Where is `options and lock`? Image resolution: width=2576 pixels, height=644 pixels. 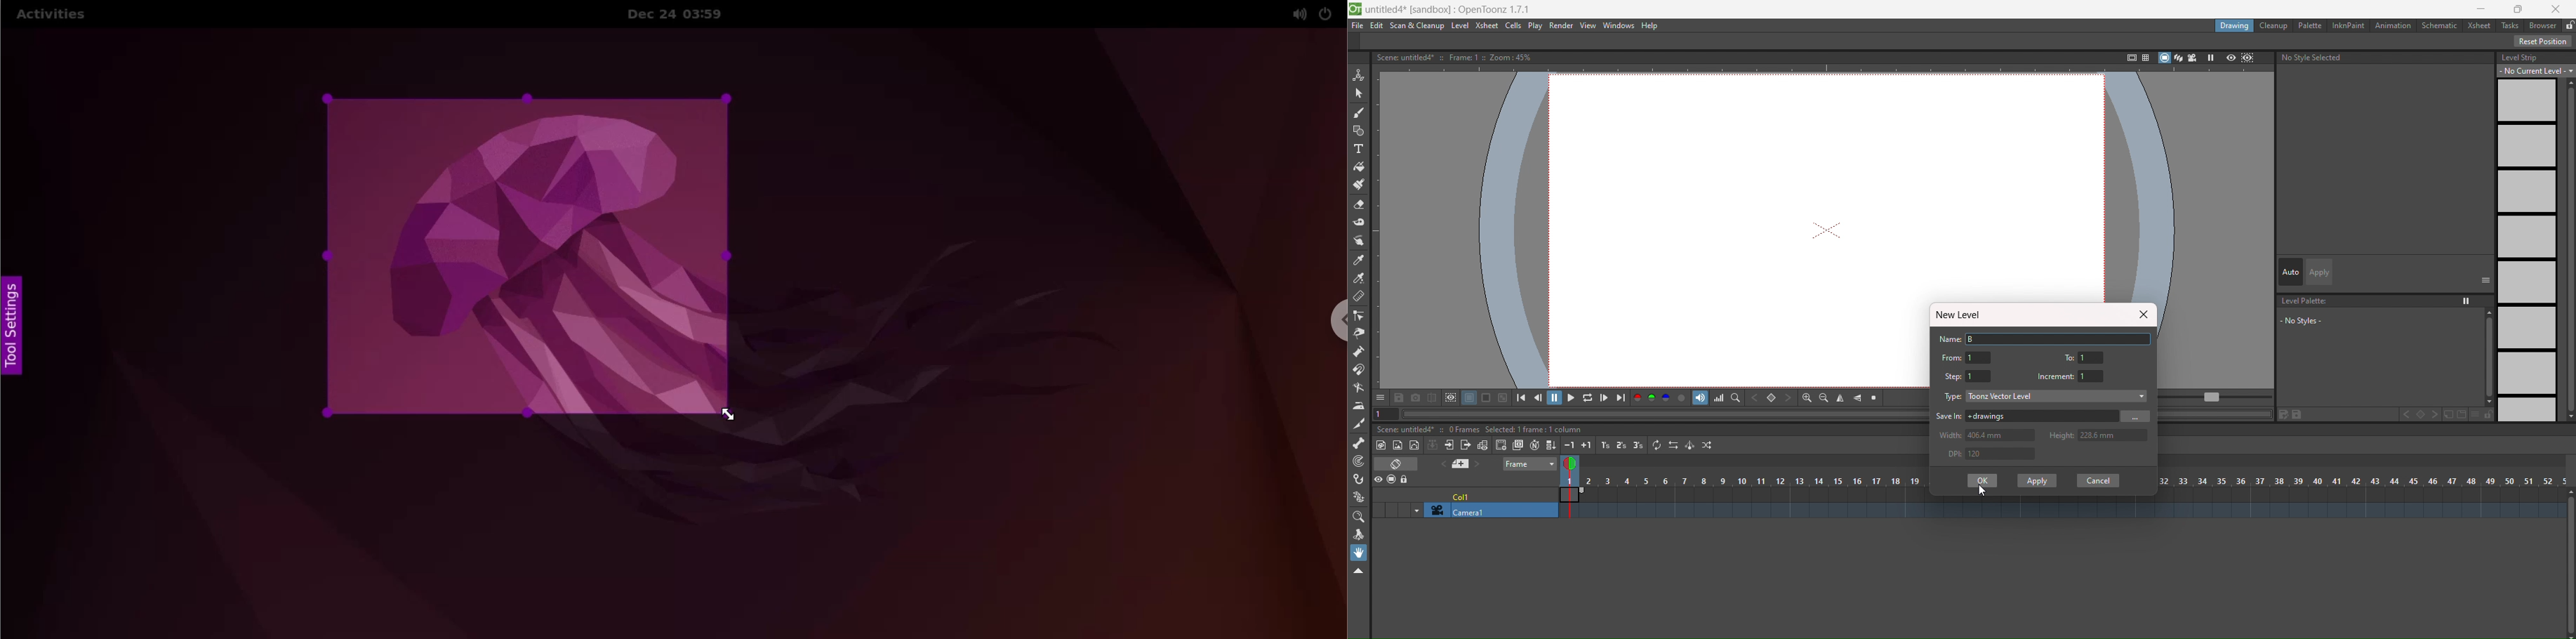 options and lock is located at coordinates (2482, 414).